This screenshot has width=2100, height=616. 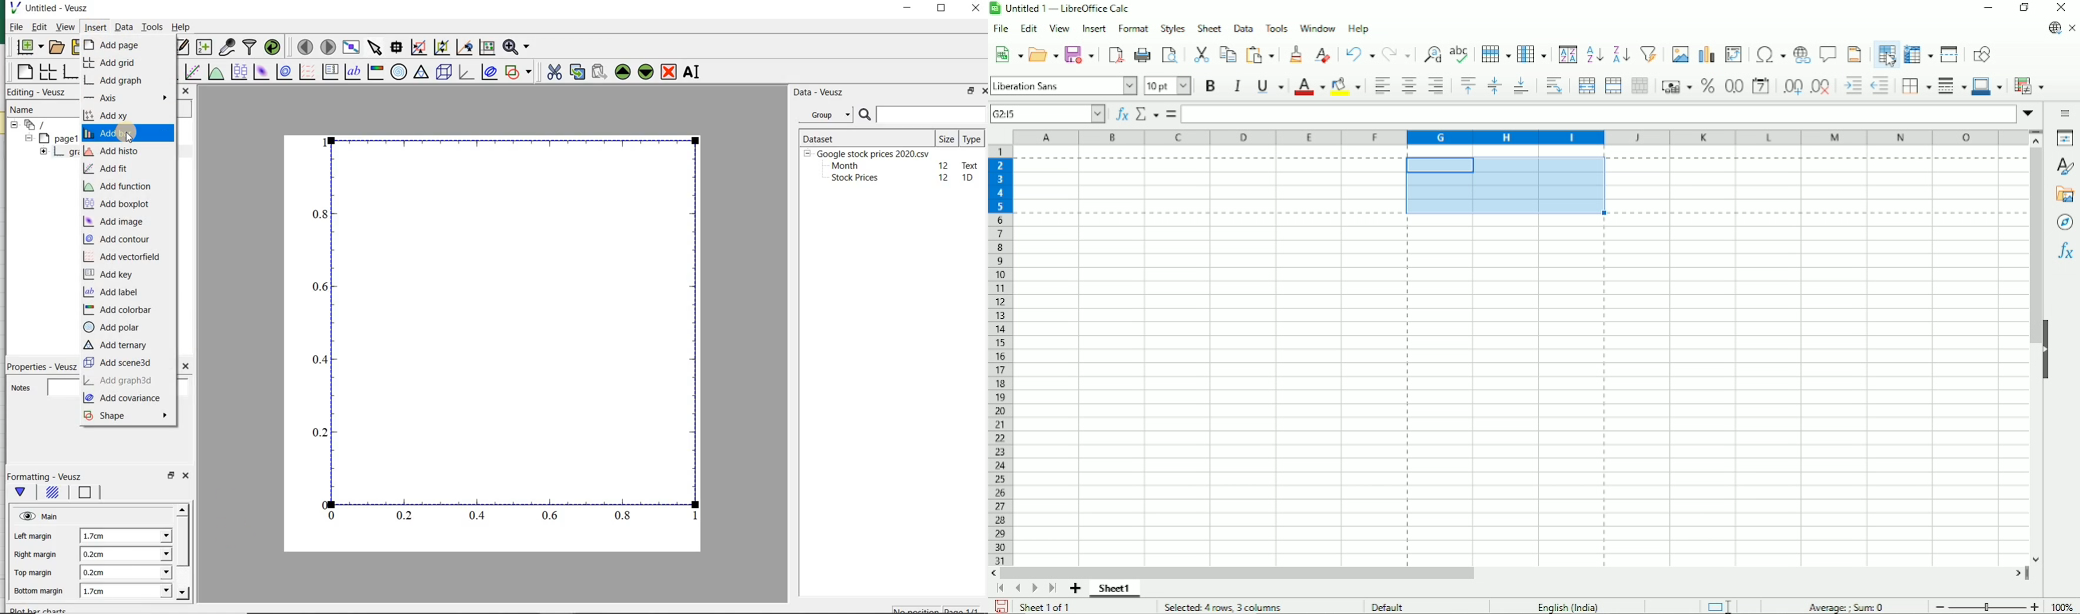 What do you see at coordinates (1648, 53) in the screenshot?
I see `Autofilter` at bounding box center [1648, 53].